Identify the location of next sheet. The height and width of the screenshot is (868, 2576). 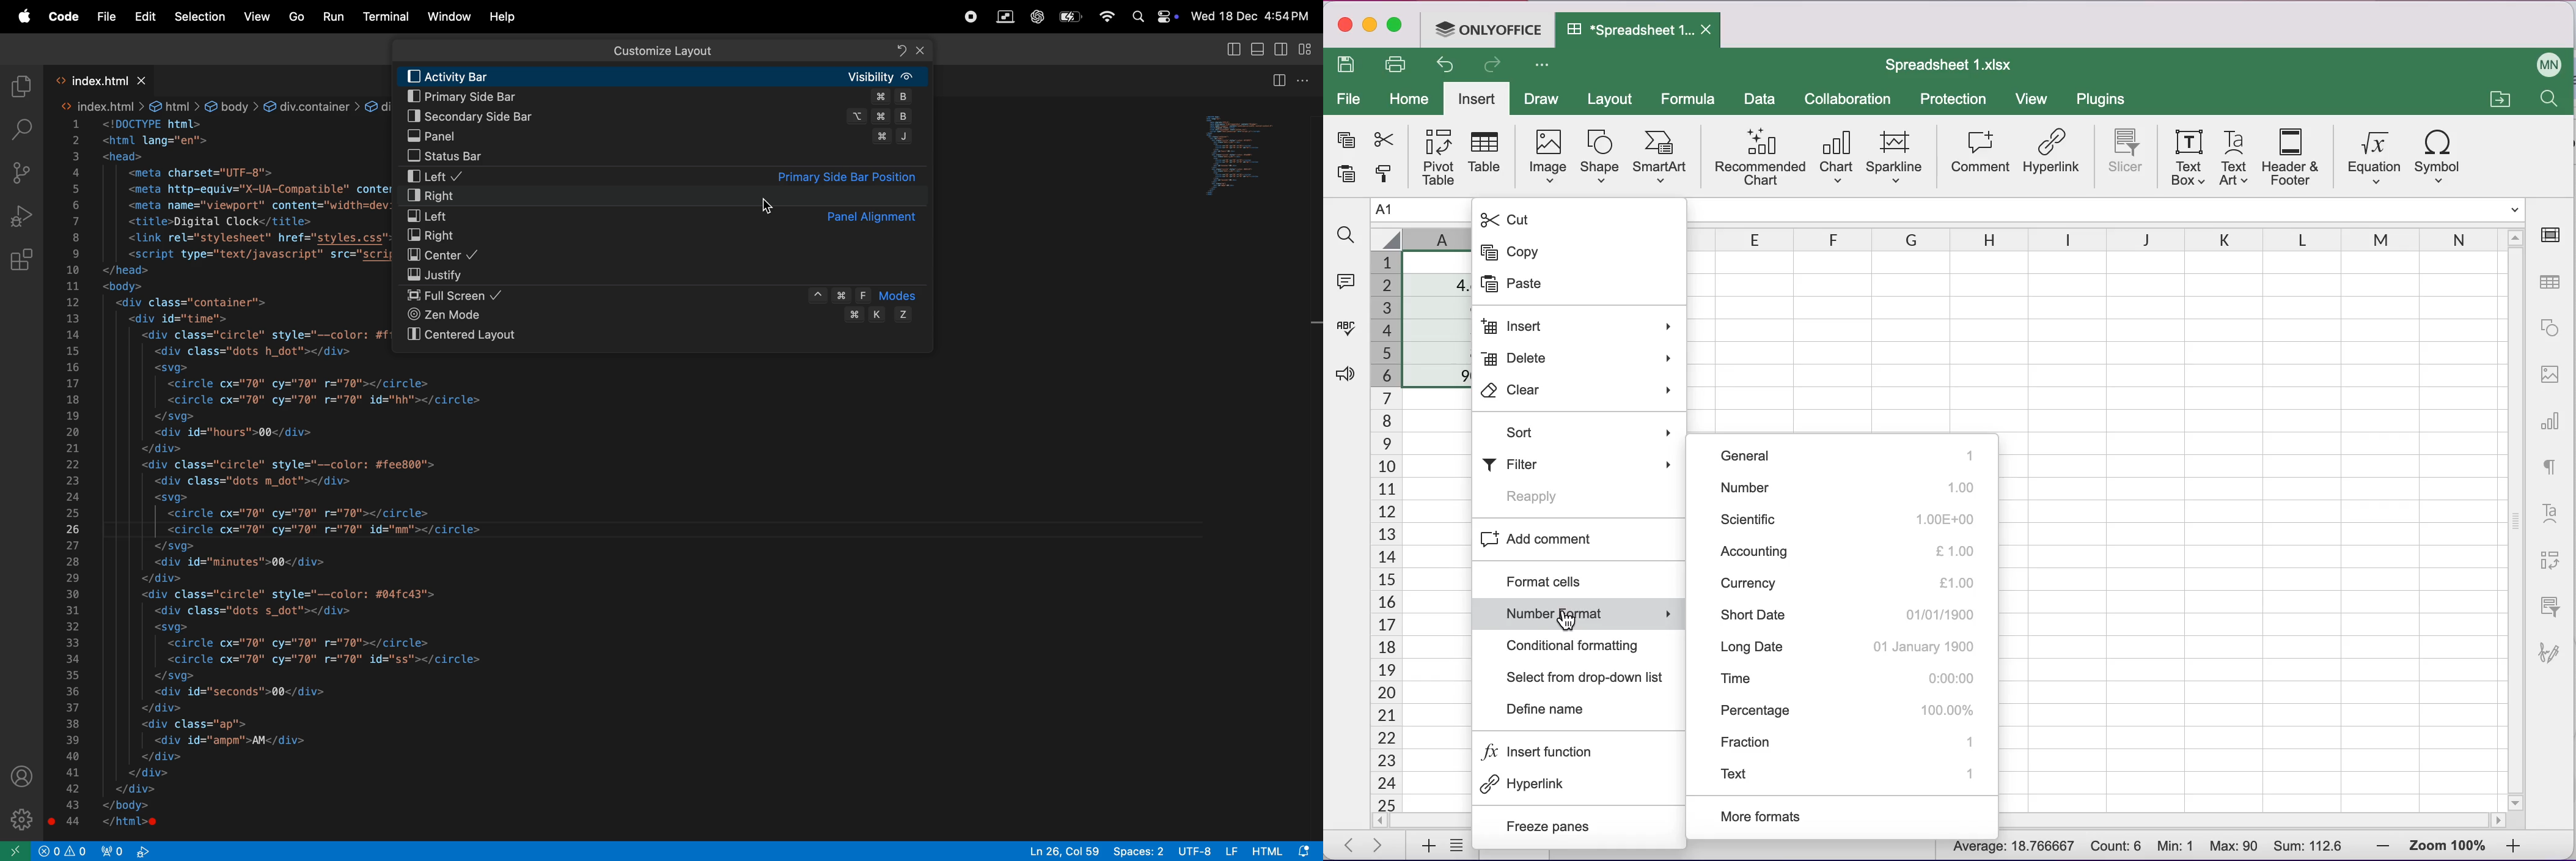
(1377, 847).